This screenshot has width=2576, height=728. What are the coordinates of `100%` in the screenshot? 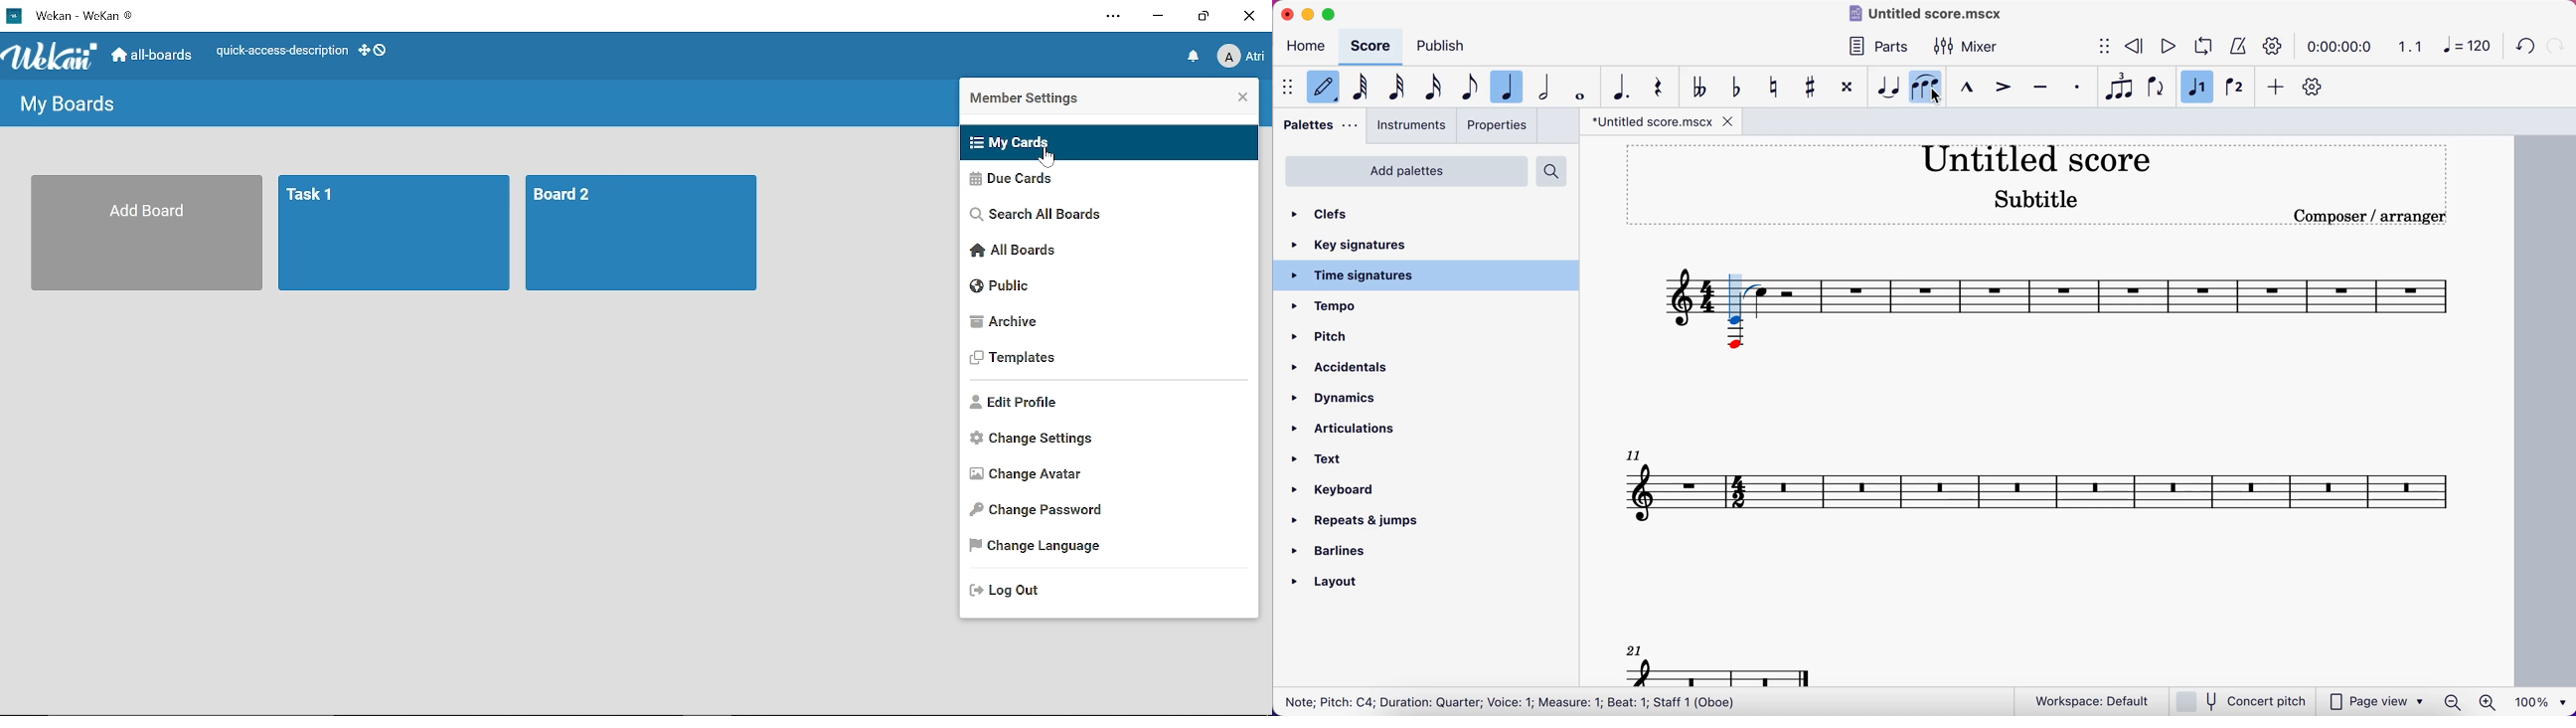 It's located at (2544, 701).